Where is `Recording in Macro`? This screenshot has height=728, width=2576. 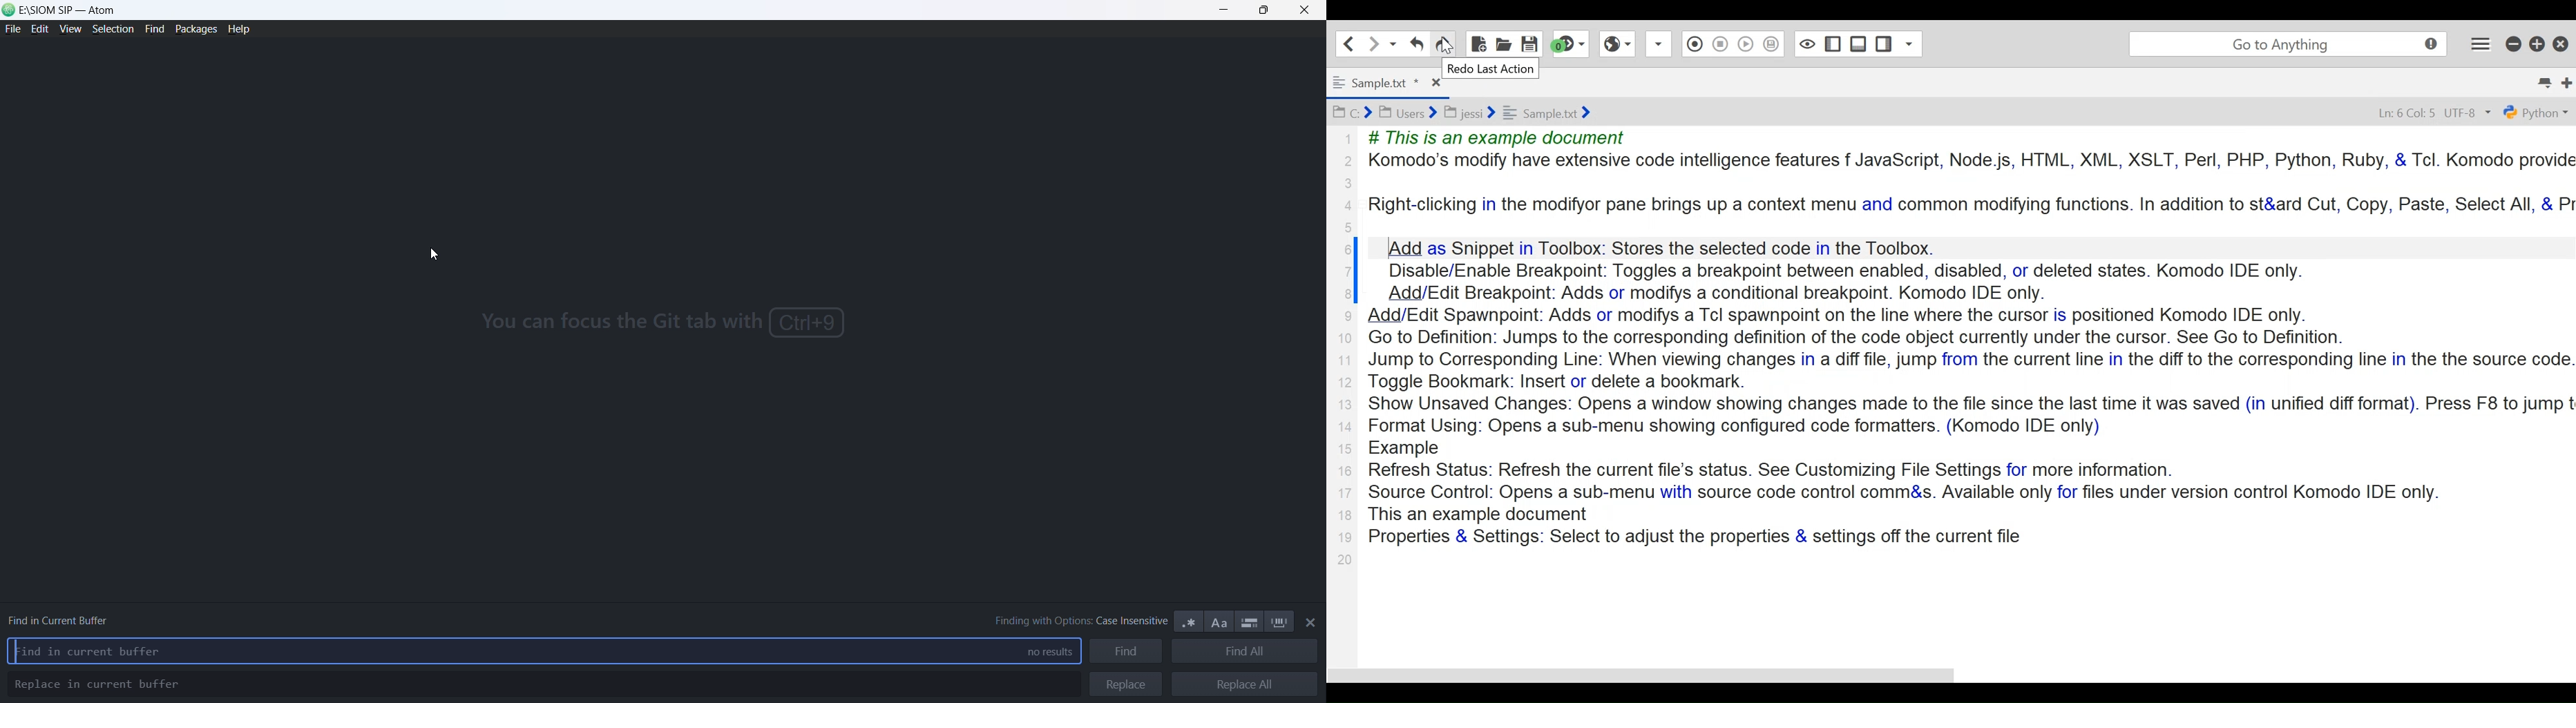
Recording in Macro is located at coordinates (1692, 43).